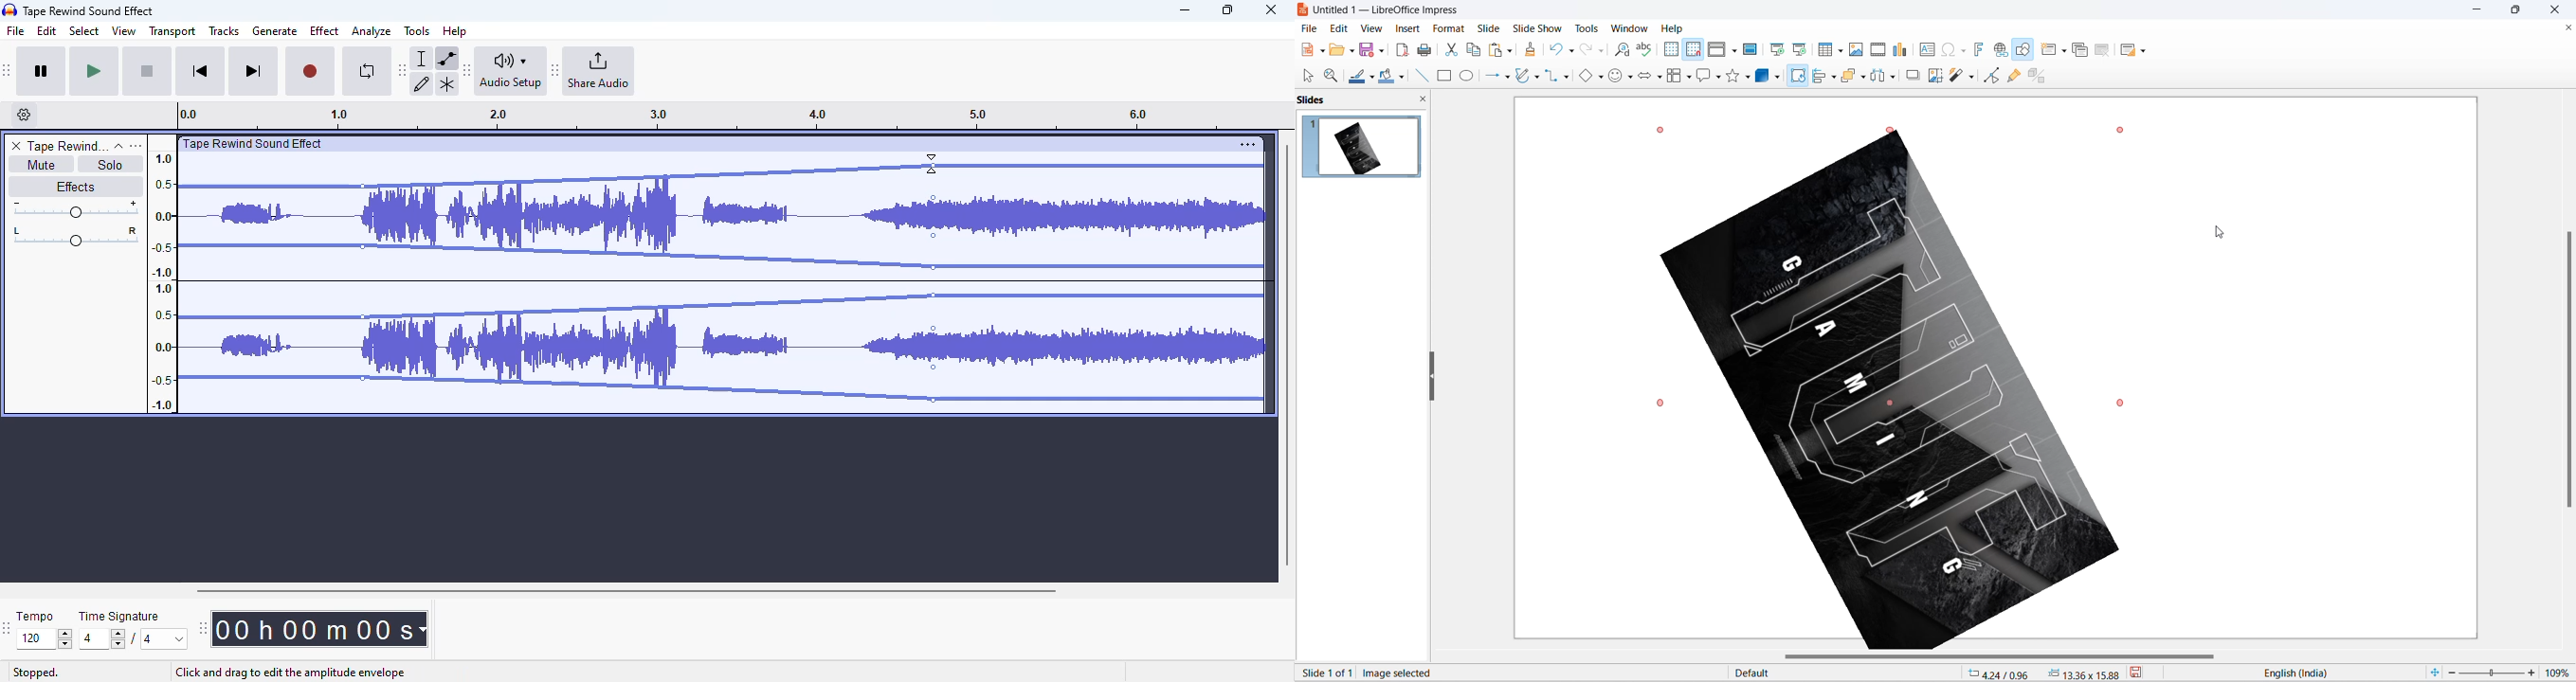 This screenshot has width=2576, height=700. I want to click on filter, so click(1957, 77).